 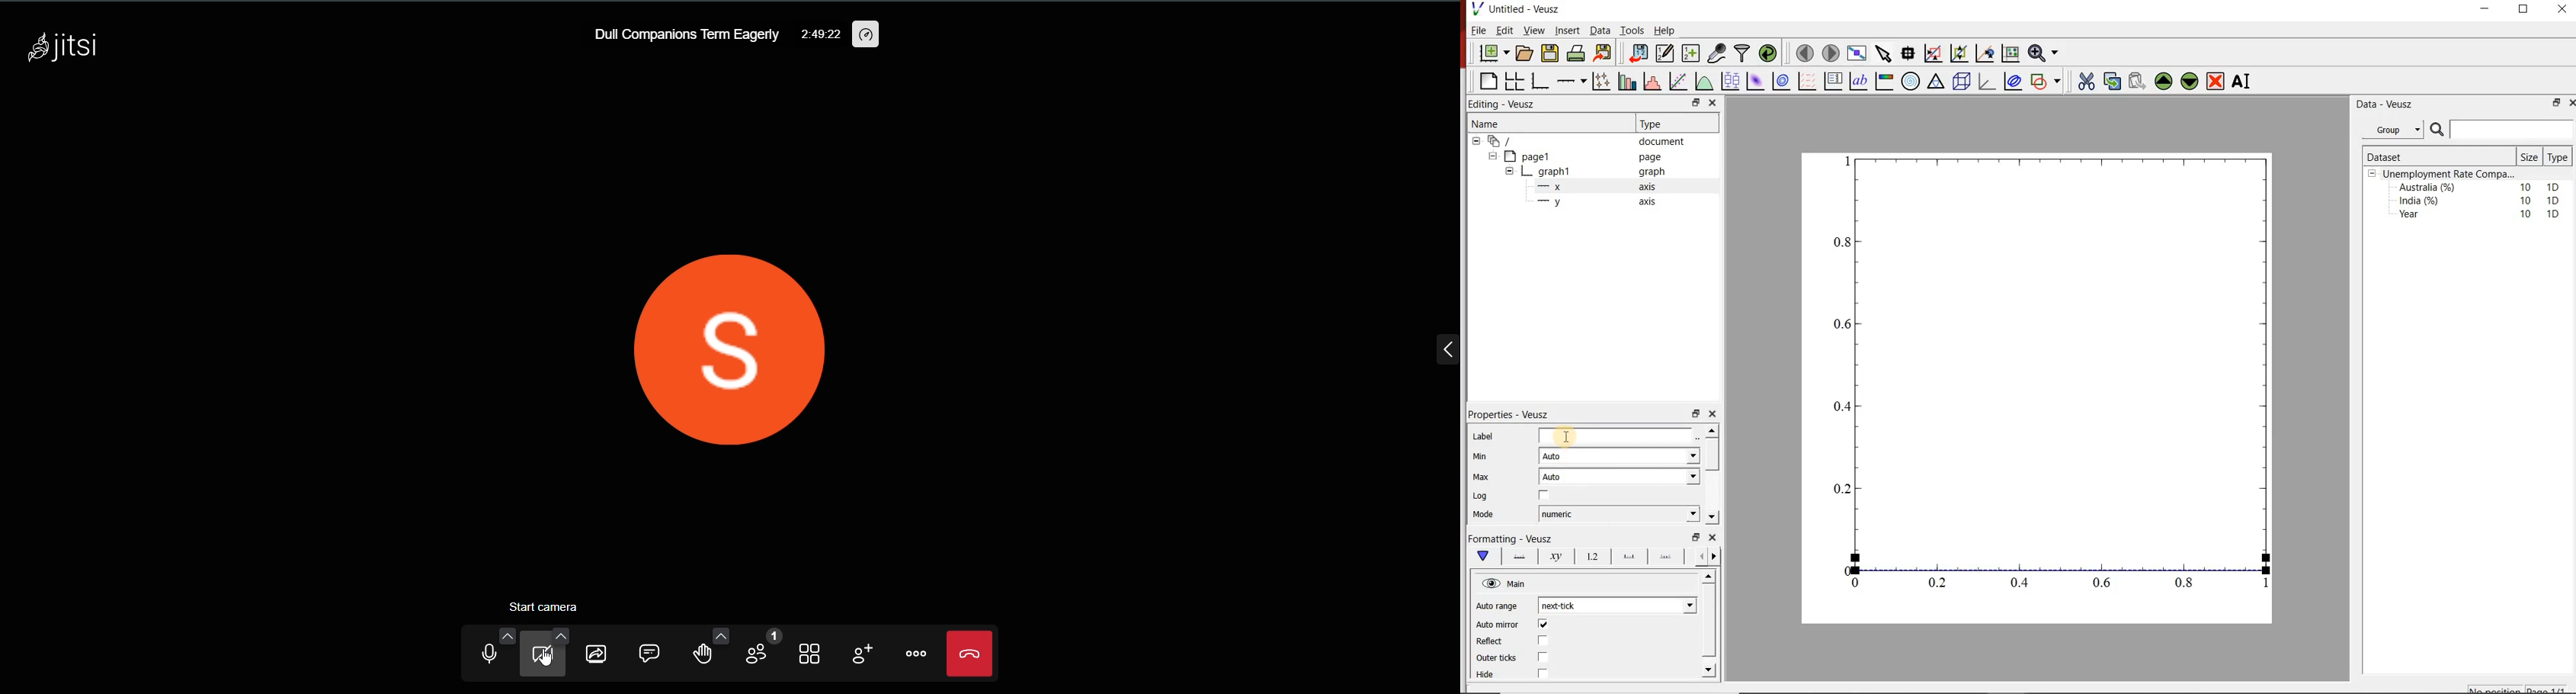 What do you see at coordinates (2038, 388) in the screenshot?
I see `graph chart` at bounding box center [2038, 388].